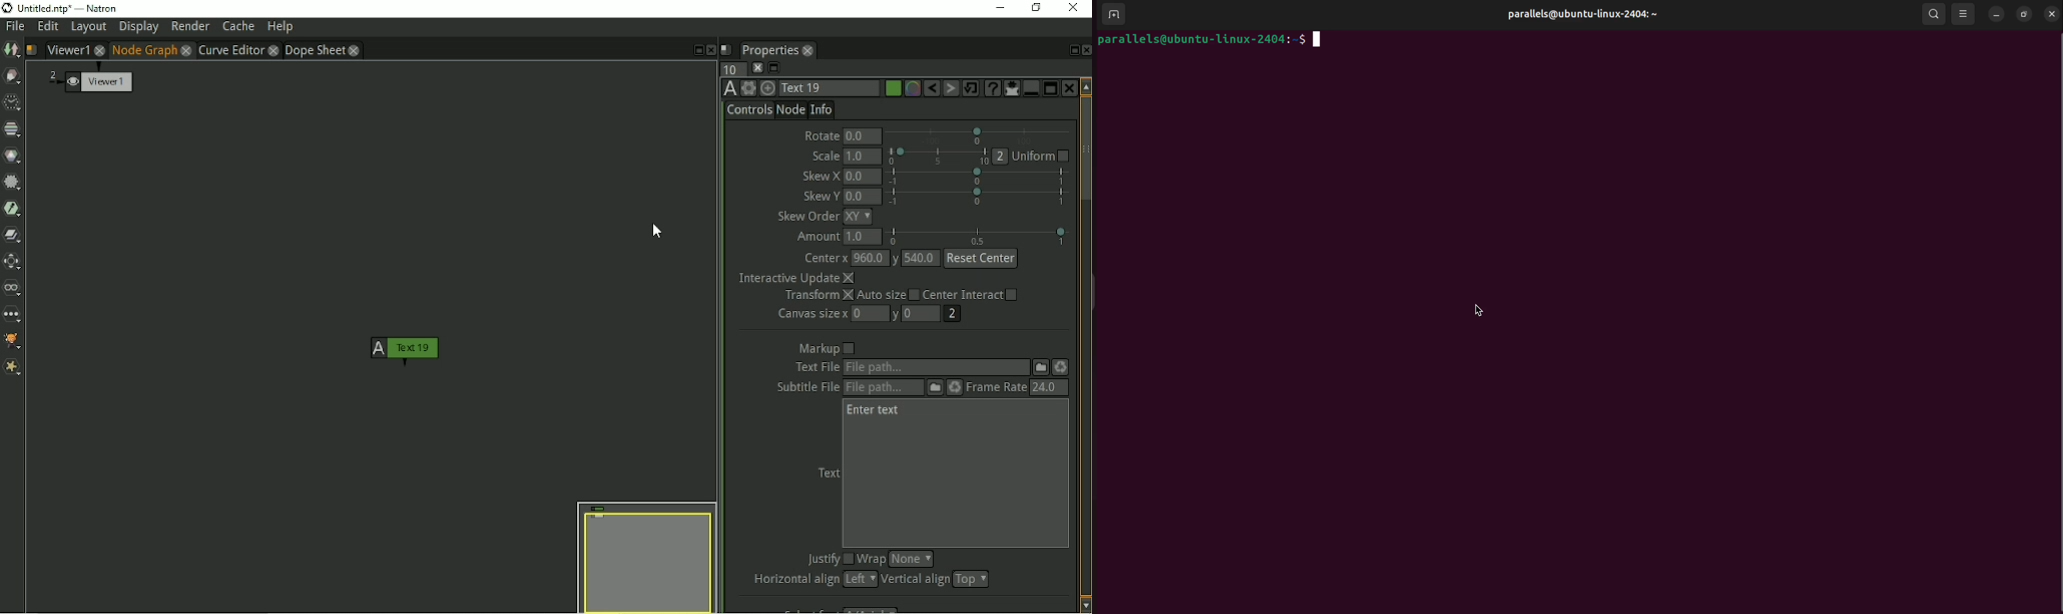 This screenshot has height=616, width=2072. I want to click on left, so click(858, 579).